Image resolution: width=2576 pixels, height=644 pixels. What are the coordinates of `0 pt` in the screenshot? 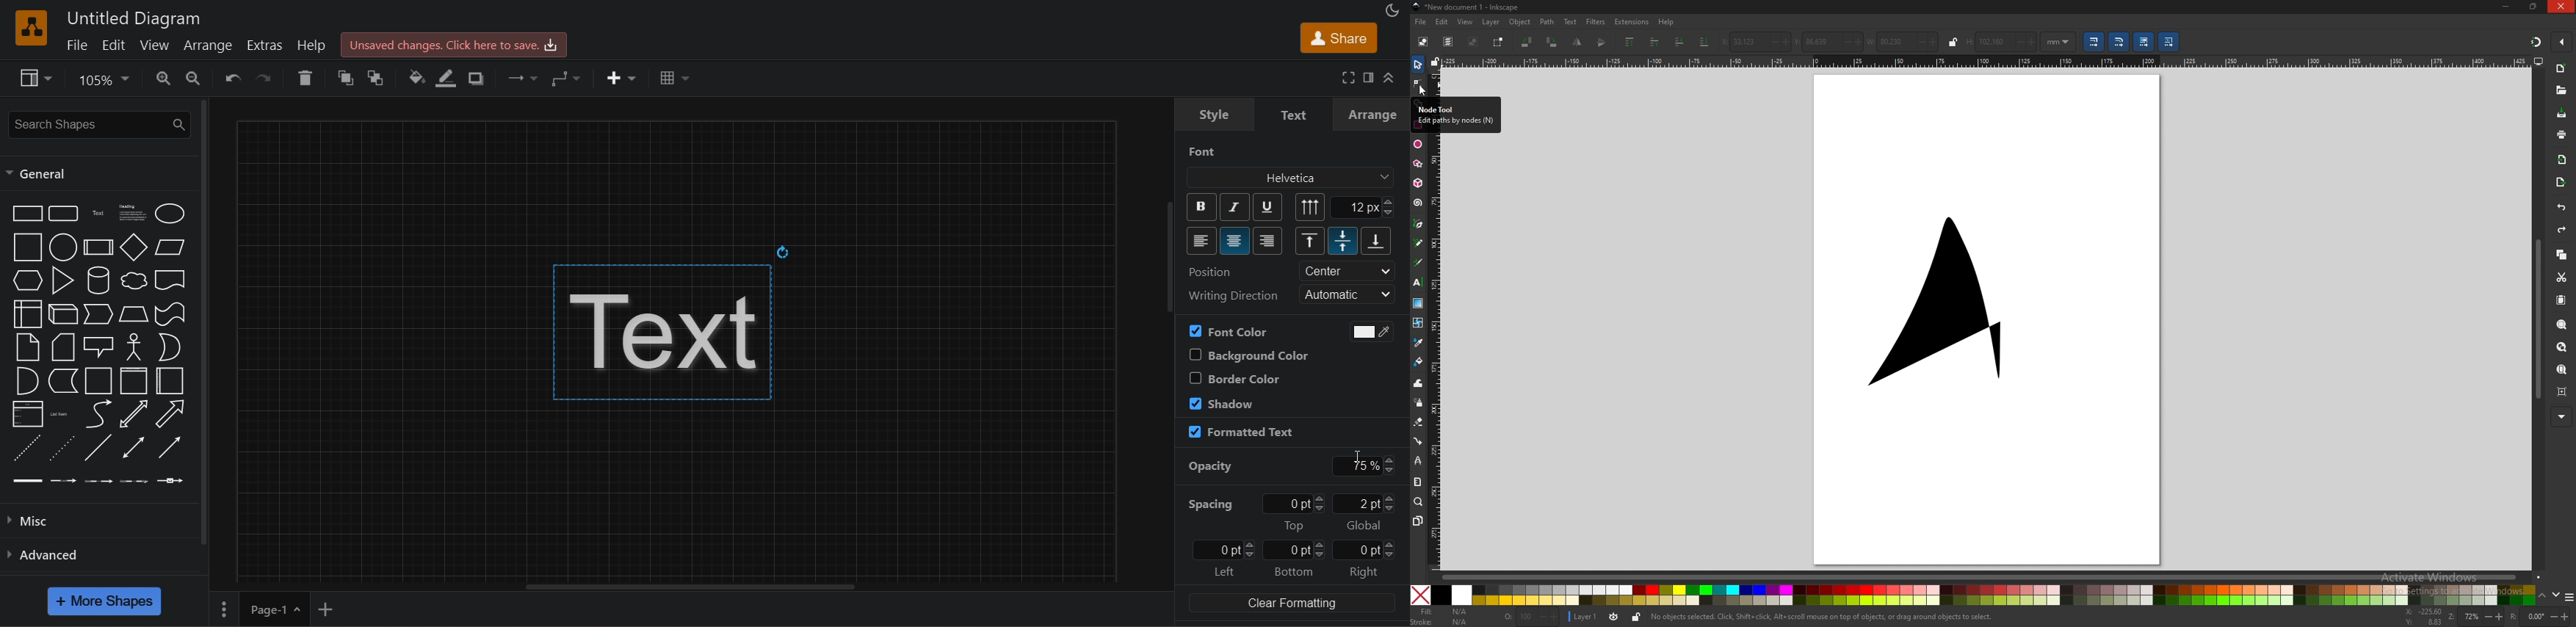 It's located at (1223, 550).